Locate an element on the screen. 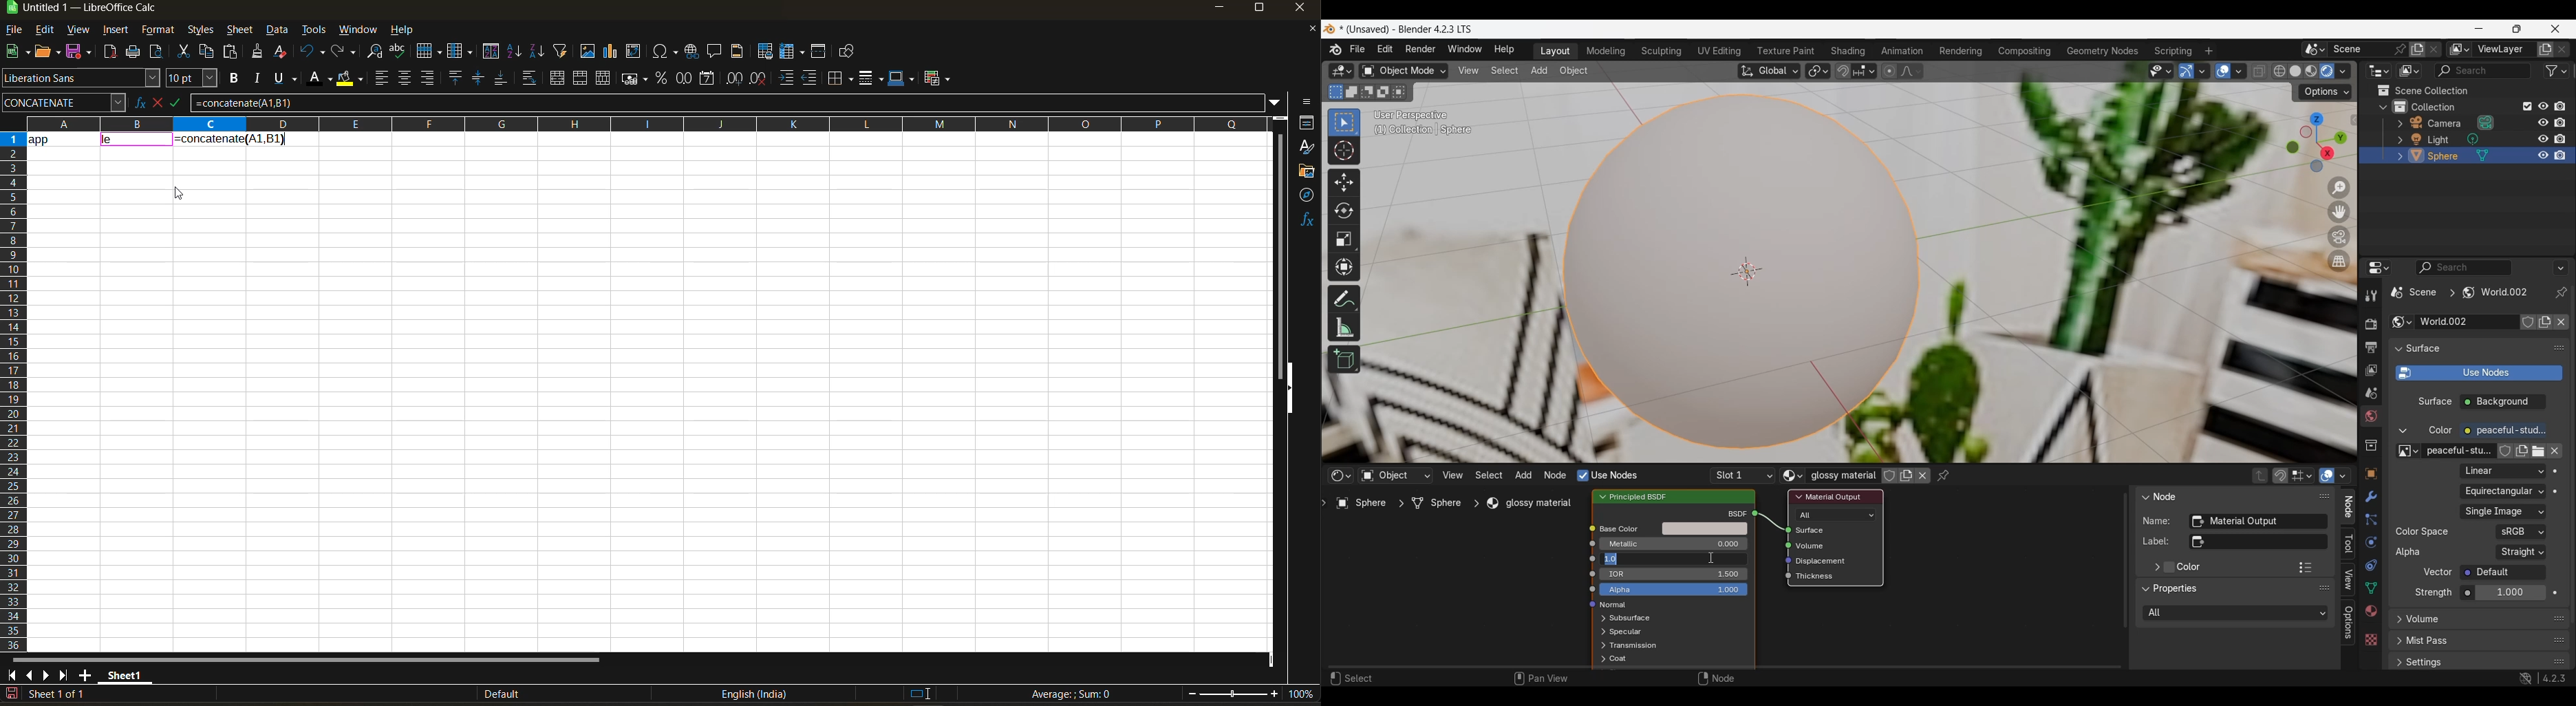 The image size is (2576, 728). minimize is located at coordinates (1218, 8).